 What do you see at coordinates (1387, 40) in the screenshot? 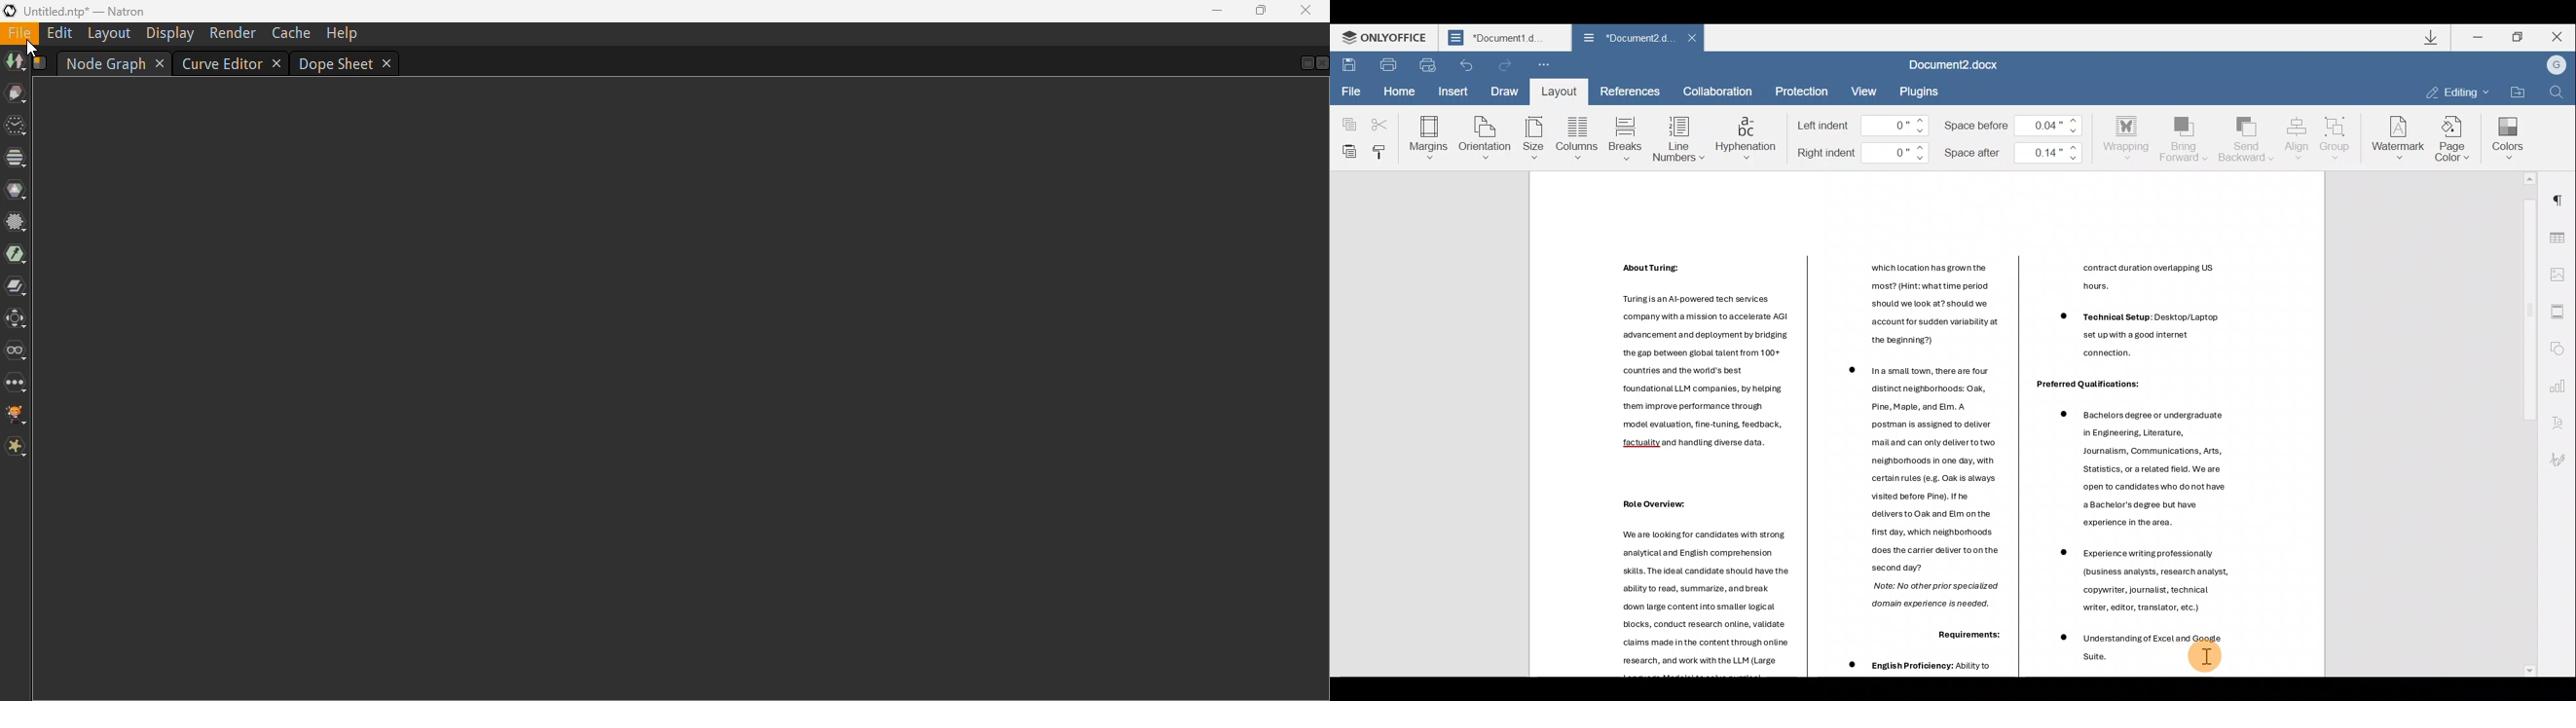
I see `ONLYOFFICE` at bounding box center [1387, 40].